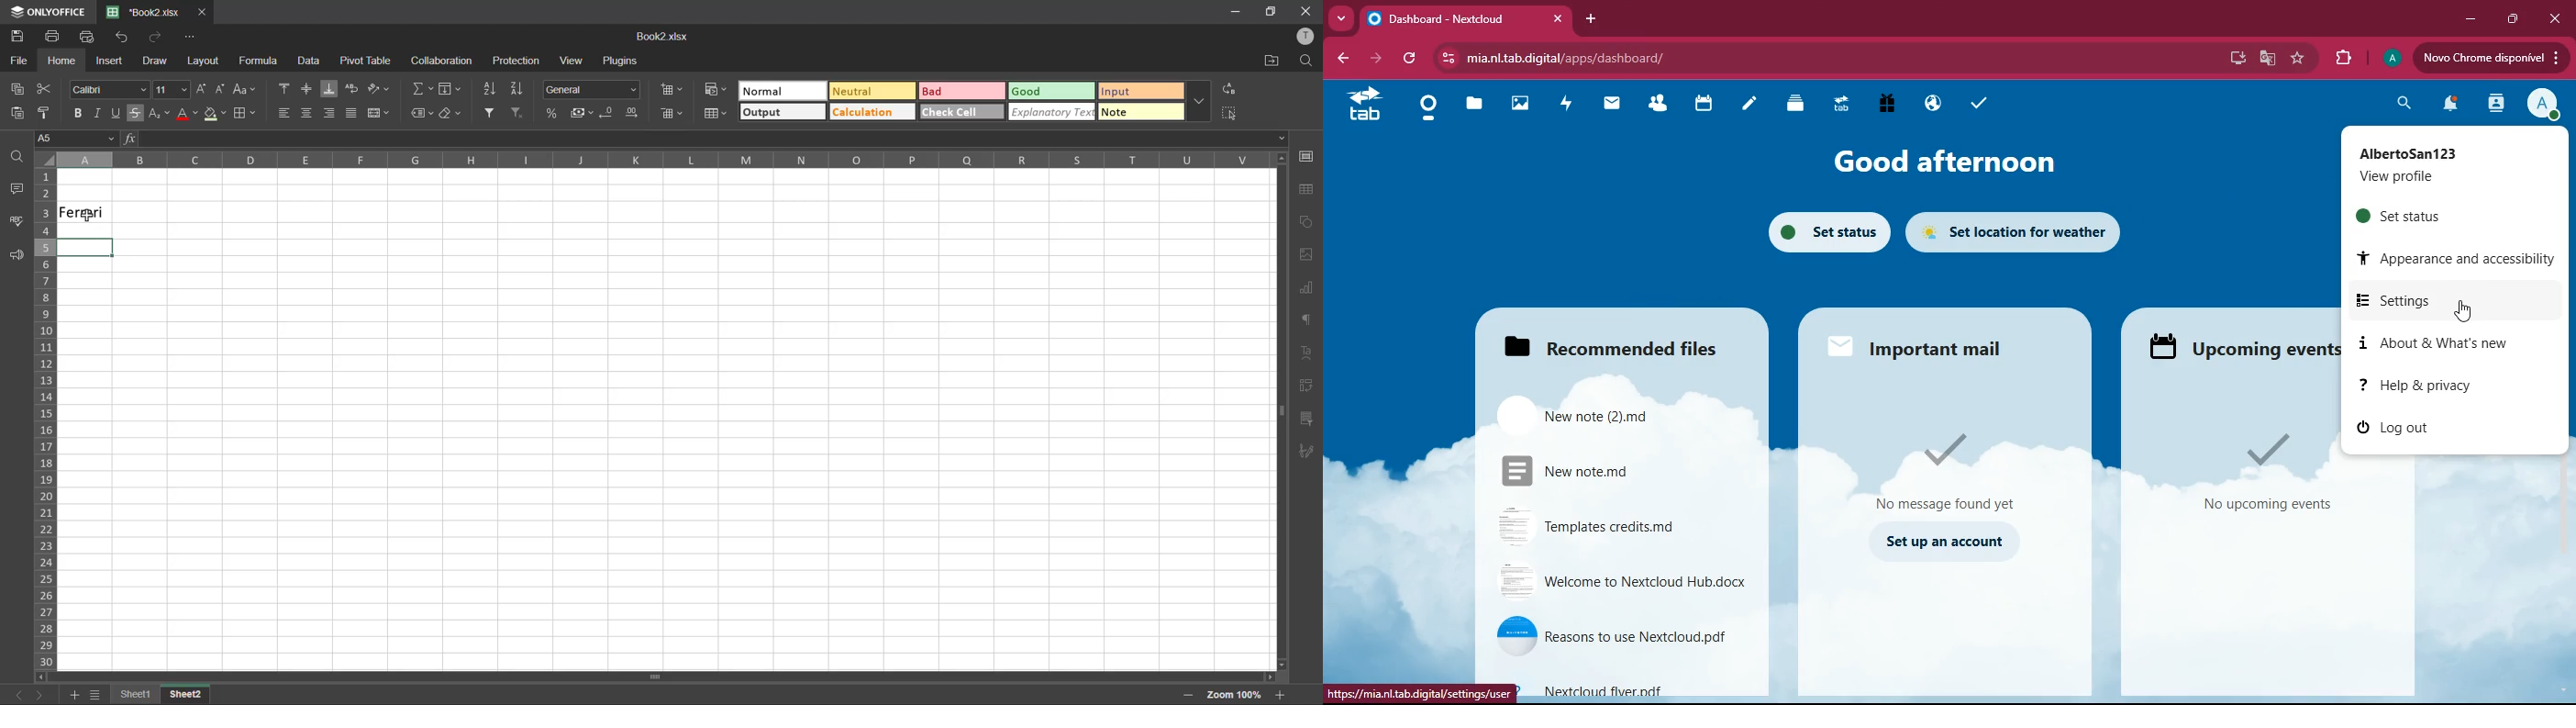 This screenshot has width=2576, height=728. What do you see at coordinates (1562, 19) in the screenshot?
I see `cross` at bounding box center [1562, 19].